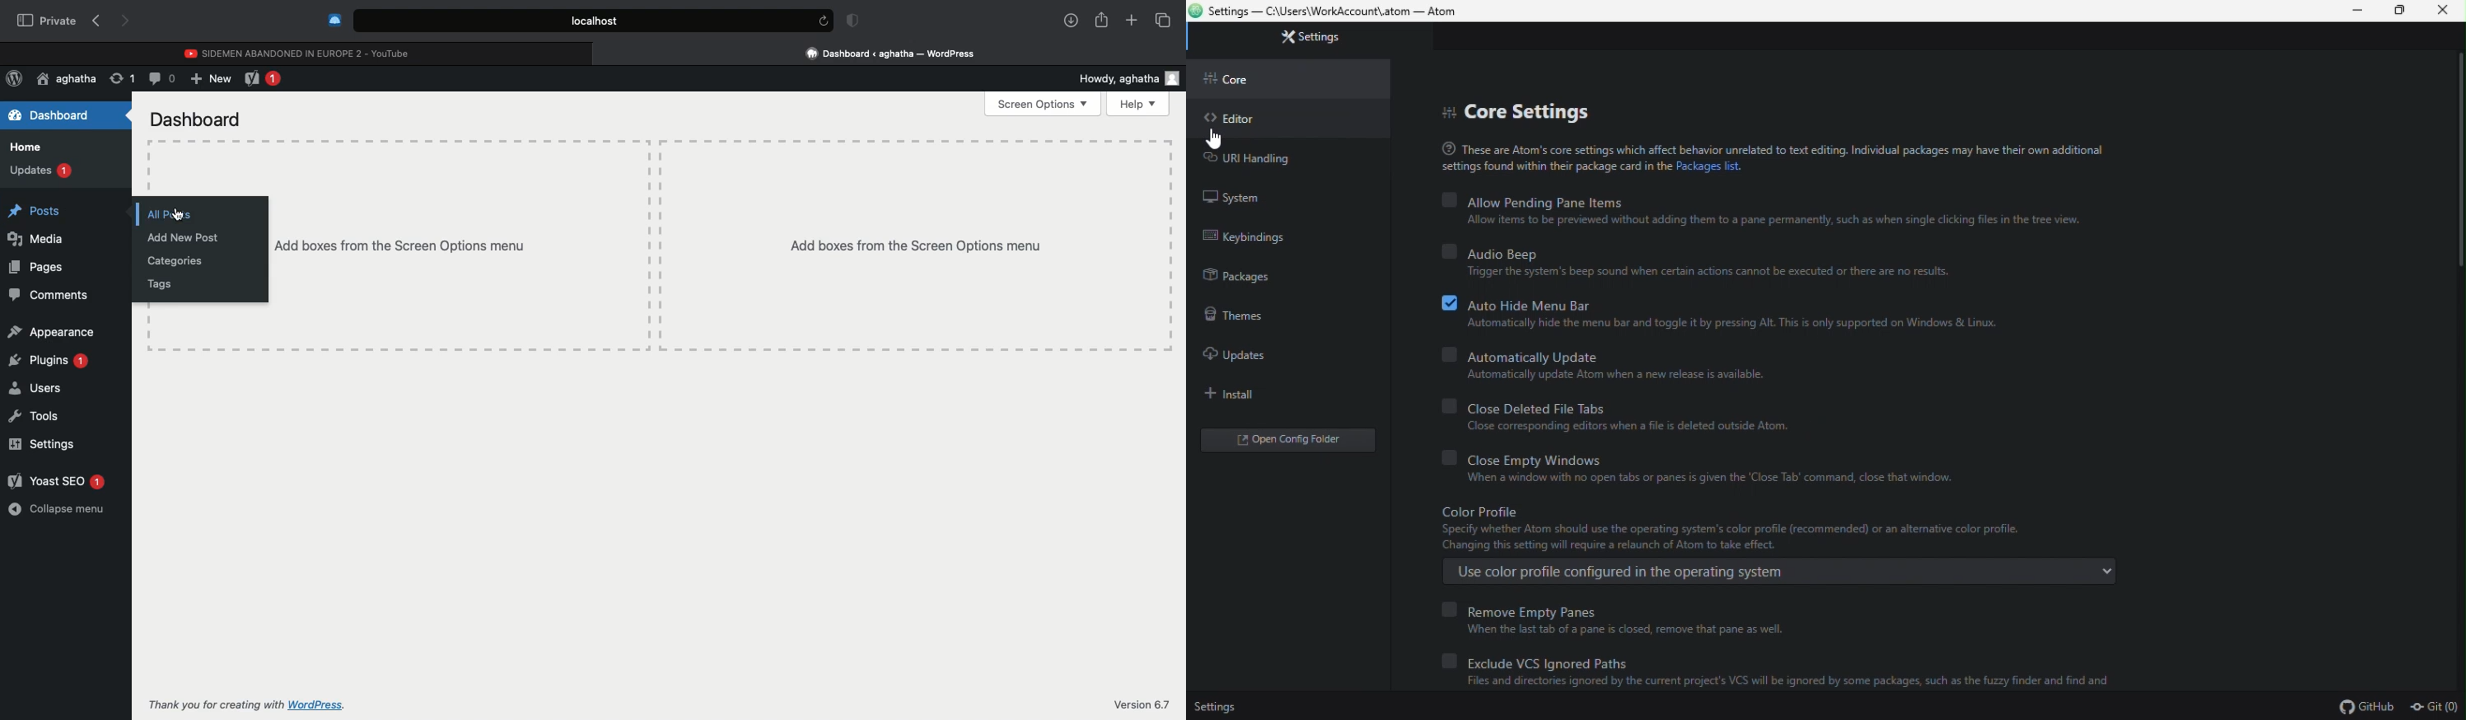 This screenshot has width=2492, height=728. What do you see at coordinates (1237, 84) in the screenshot?
I see `core` at bounding box center [1237, 84].